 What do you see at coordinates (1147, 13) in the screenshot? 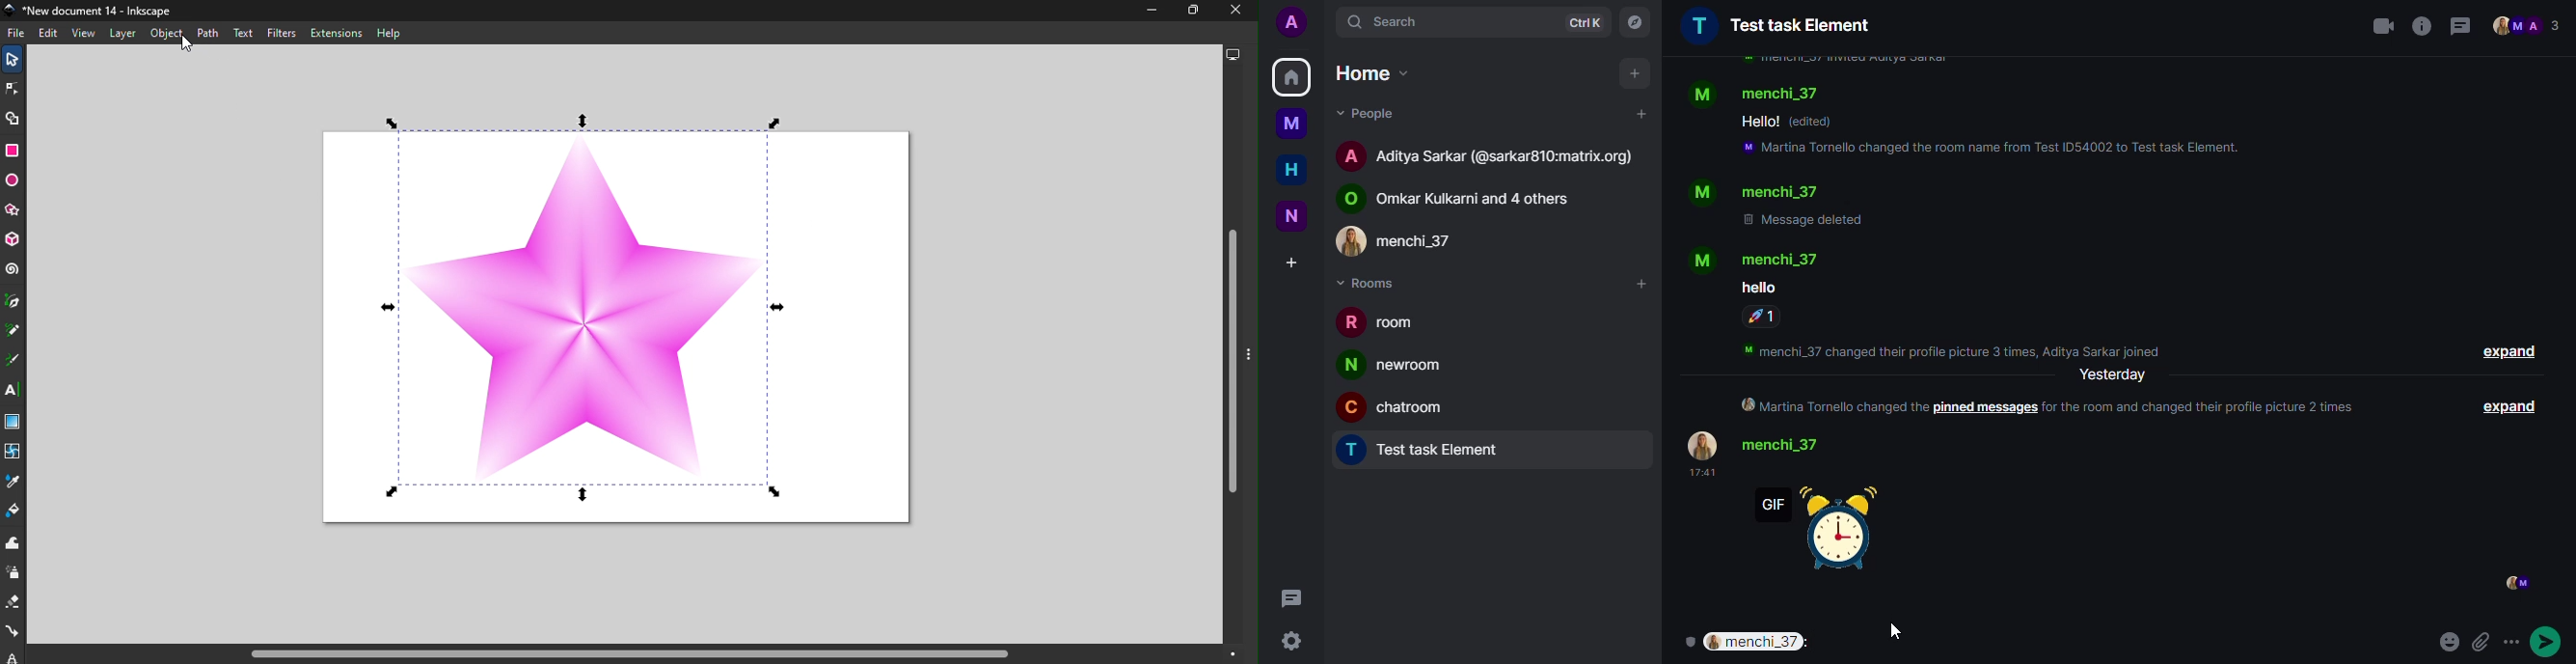
I see `Minimize` at bounding box center [1147, 13].